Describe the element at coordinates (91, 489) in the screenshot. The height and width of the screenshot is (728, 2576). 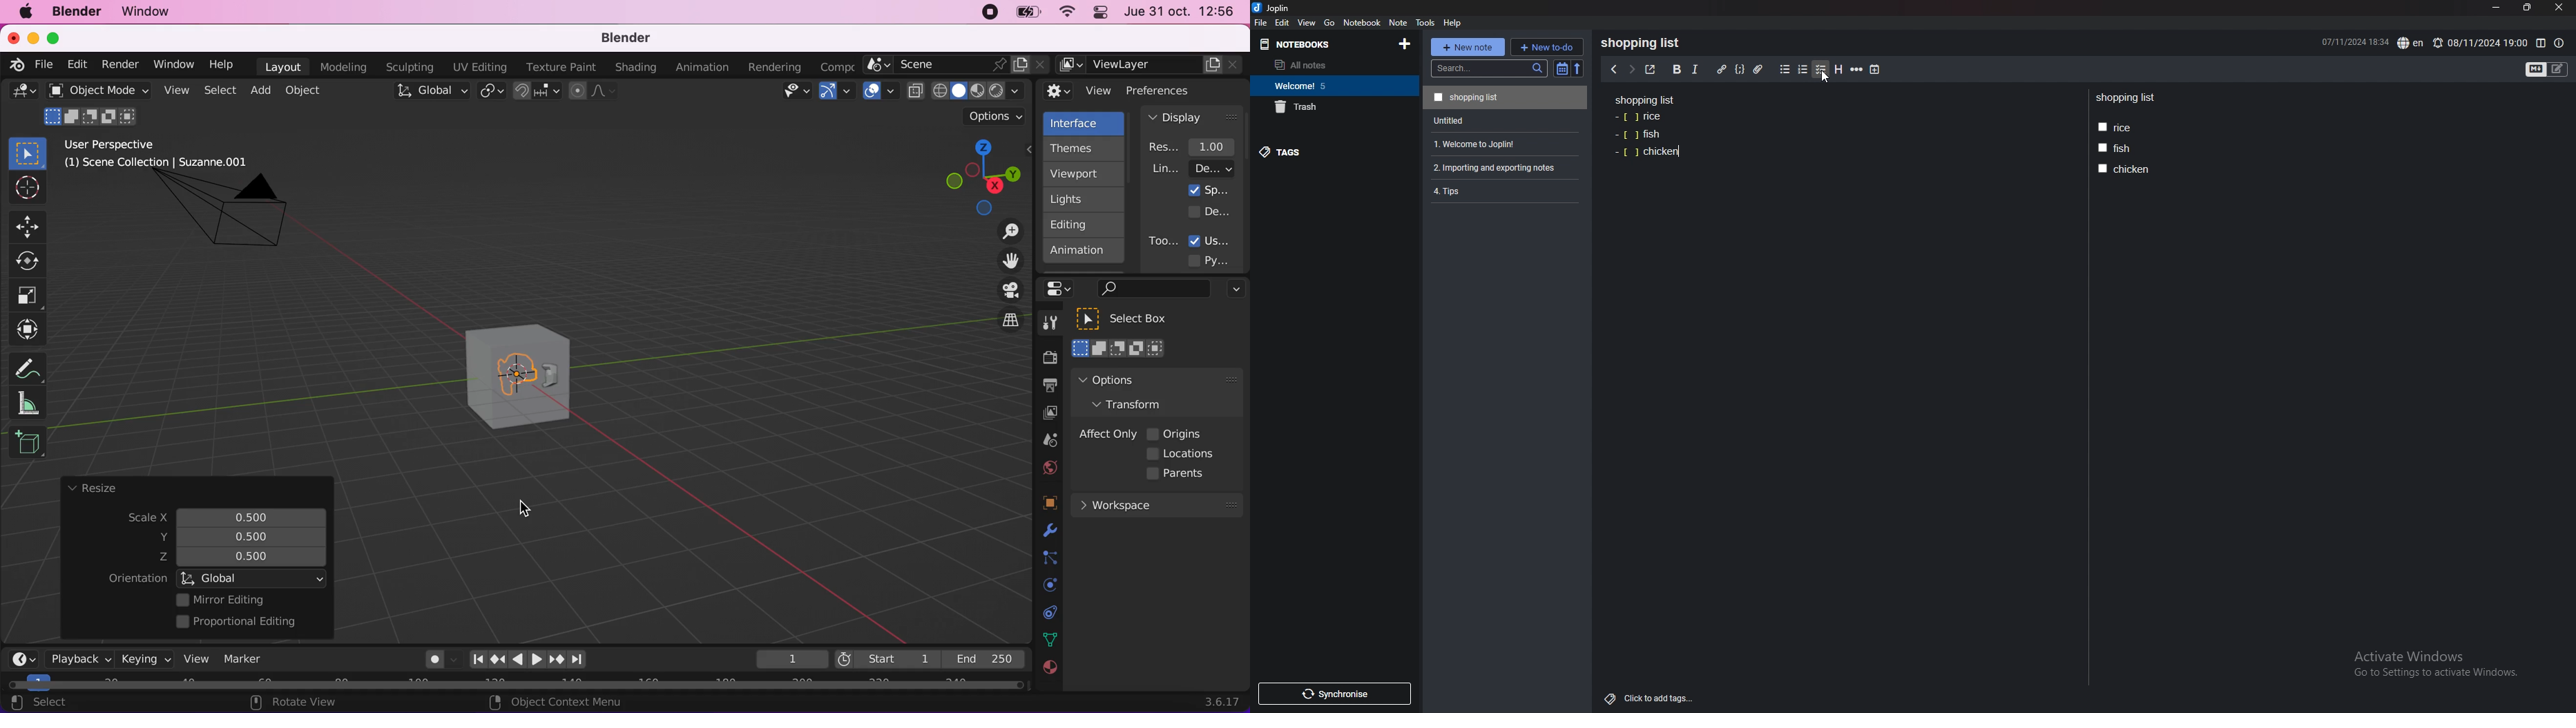
I see `resize` at that location.